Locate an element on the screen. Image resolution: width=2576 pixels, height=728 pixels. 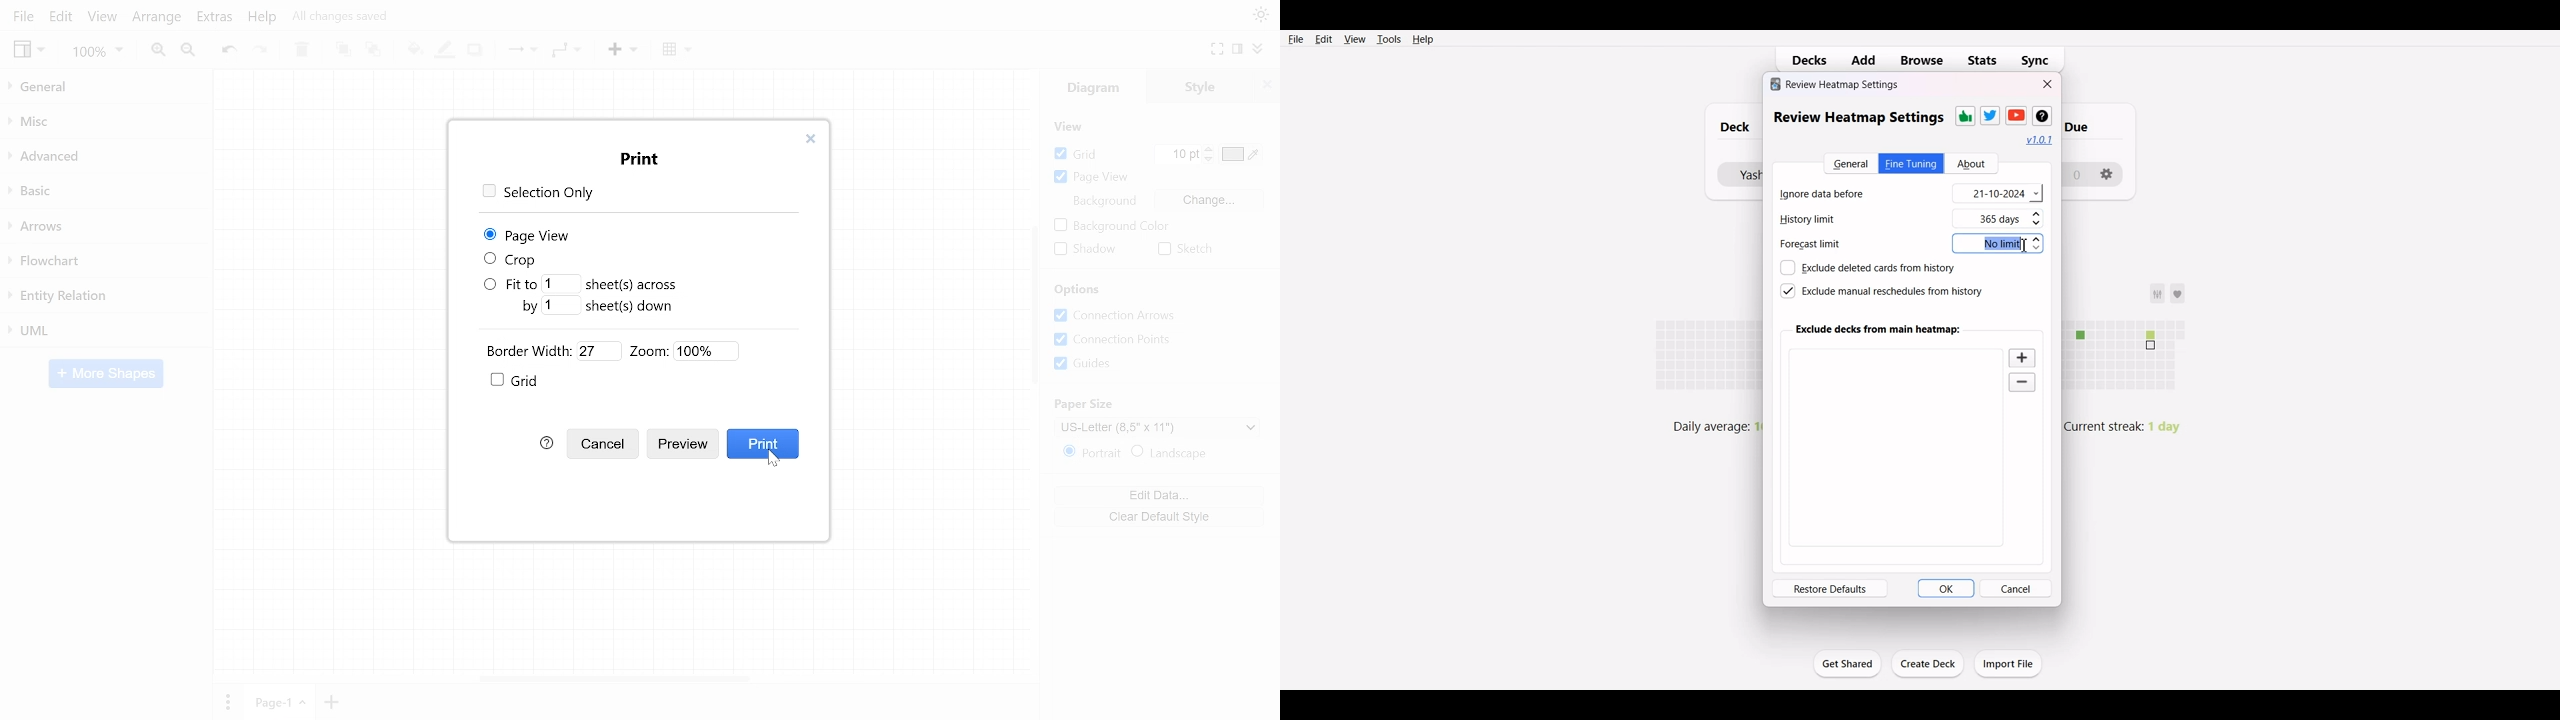
Arrange is located at coordinates (157, 18).